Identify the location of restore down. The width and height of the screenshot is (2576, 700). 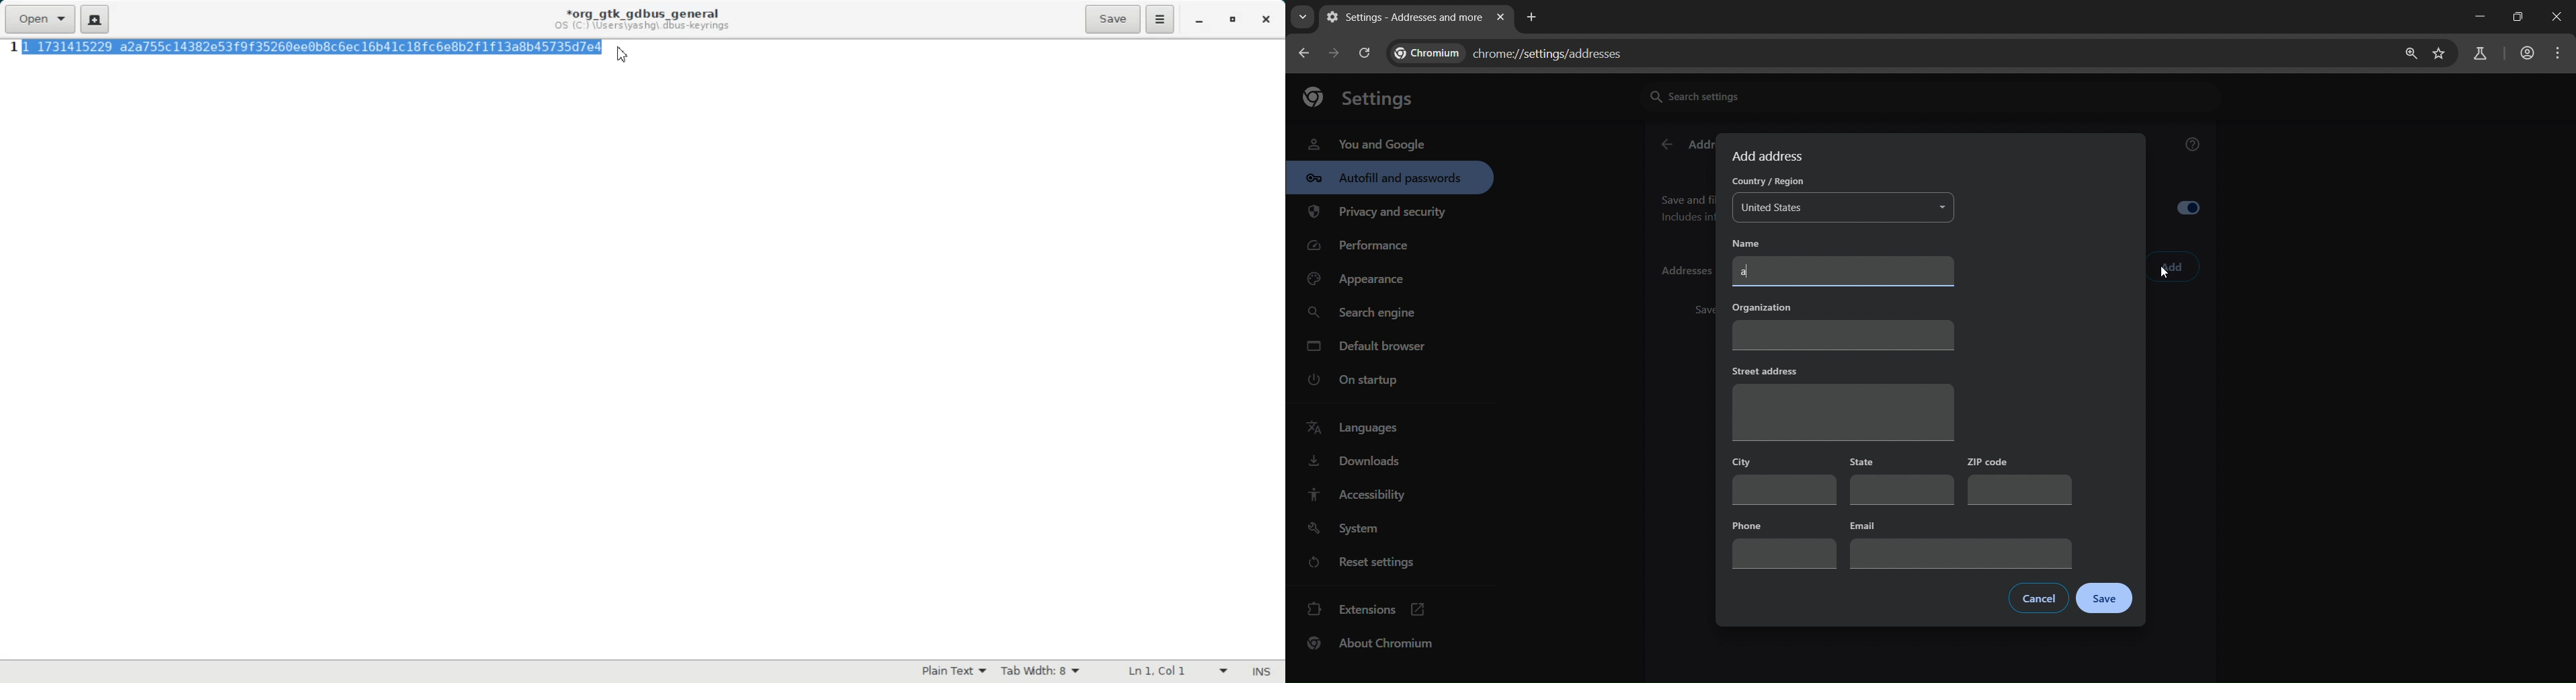
(2515, 17).